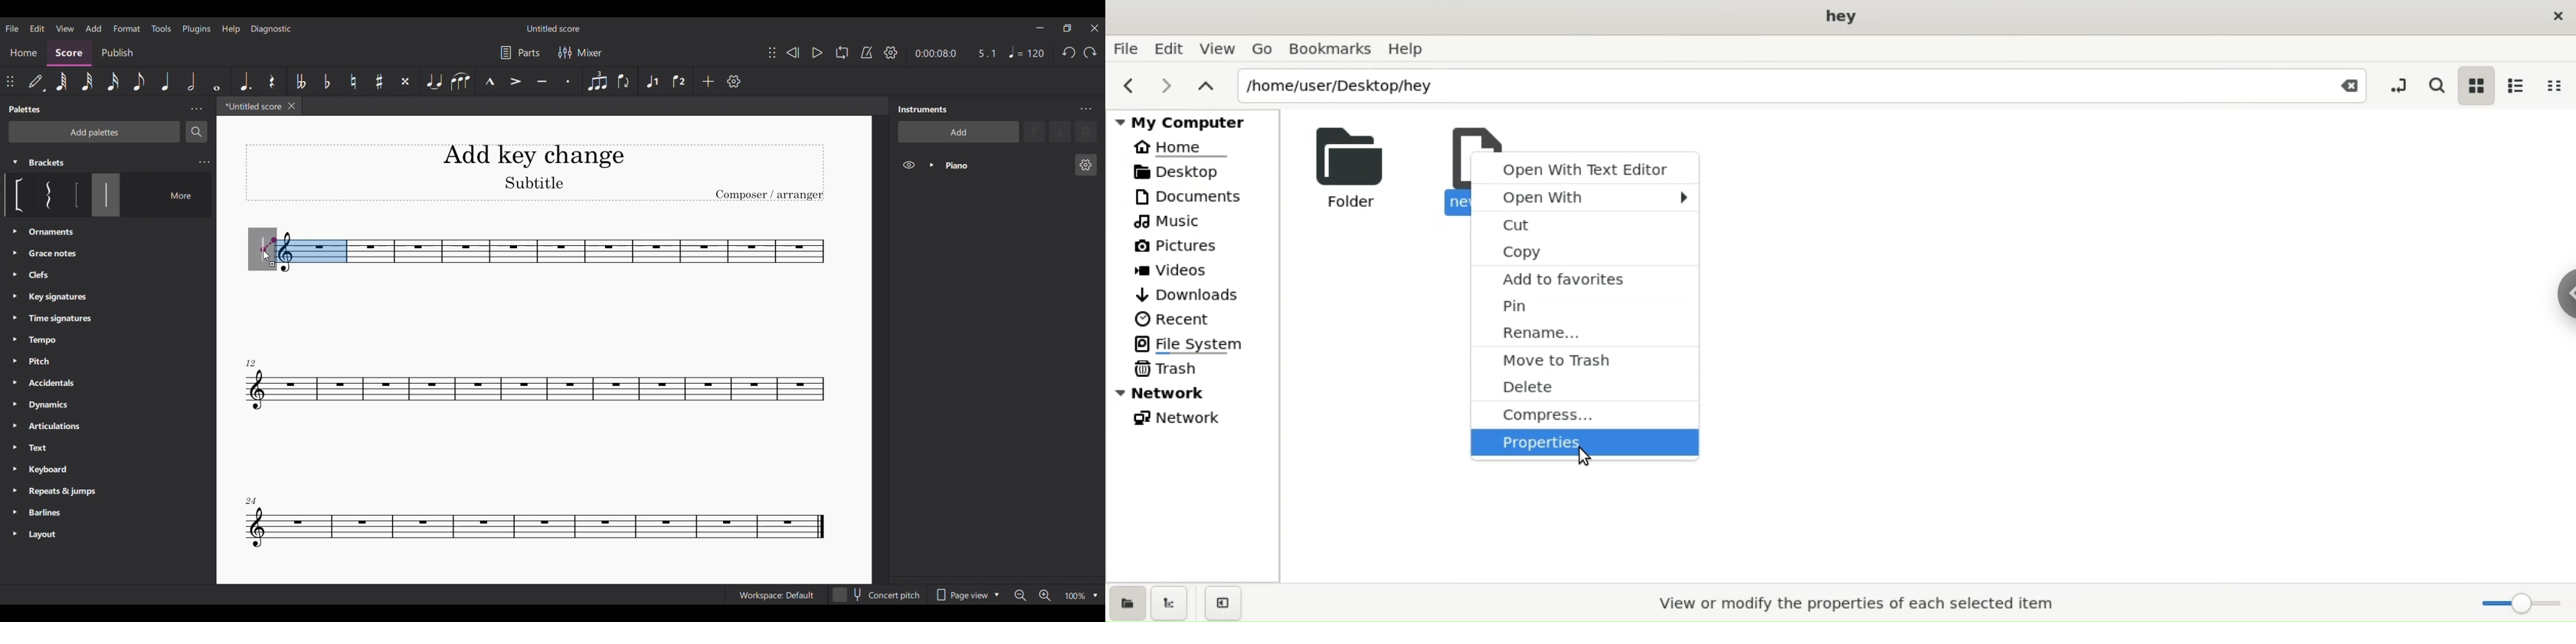 Image resolution: width=2576 pixels, height=644 pixels. What do you see at coordinates (1861, 604) in the screenshot?
I see `View or modify the properties of each selected item` at bounding box center [1861, 604].